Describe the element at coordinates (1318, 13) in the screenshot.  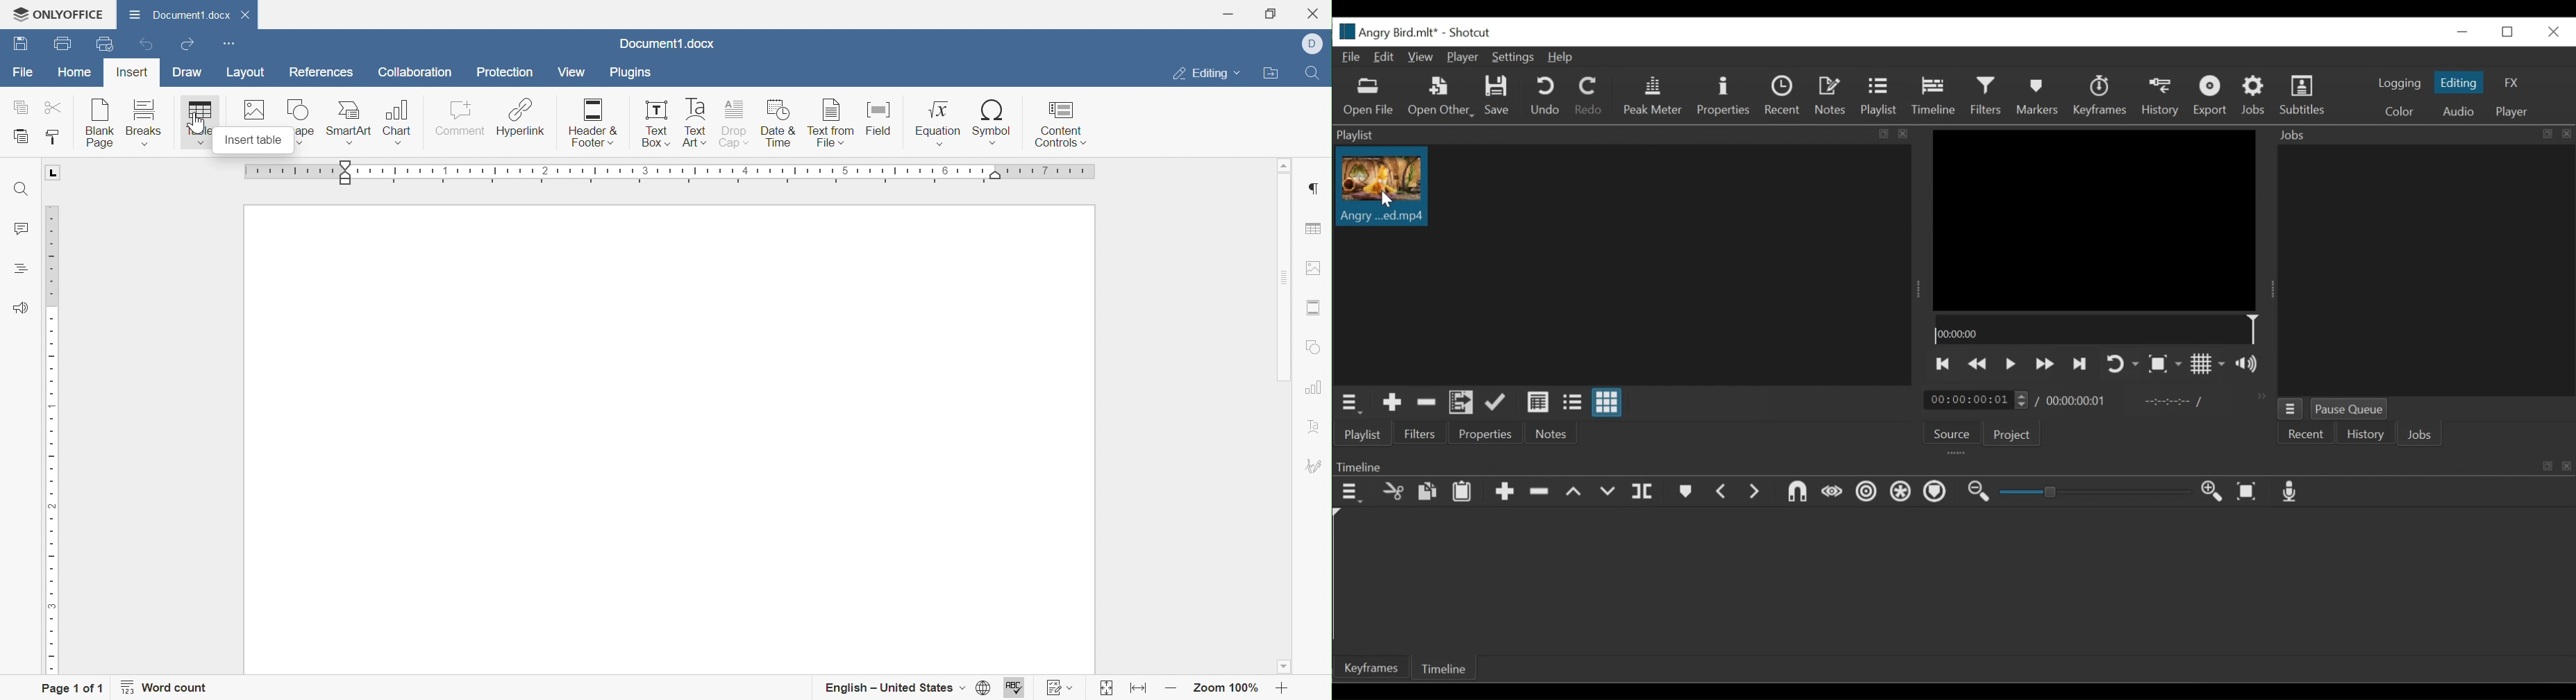
I see `Close` at that location.